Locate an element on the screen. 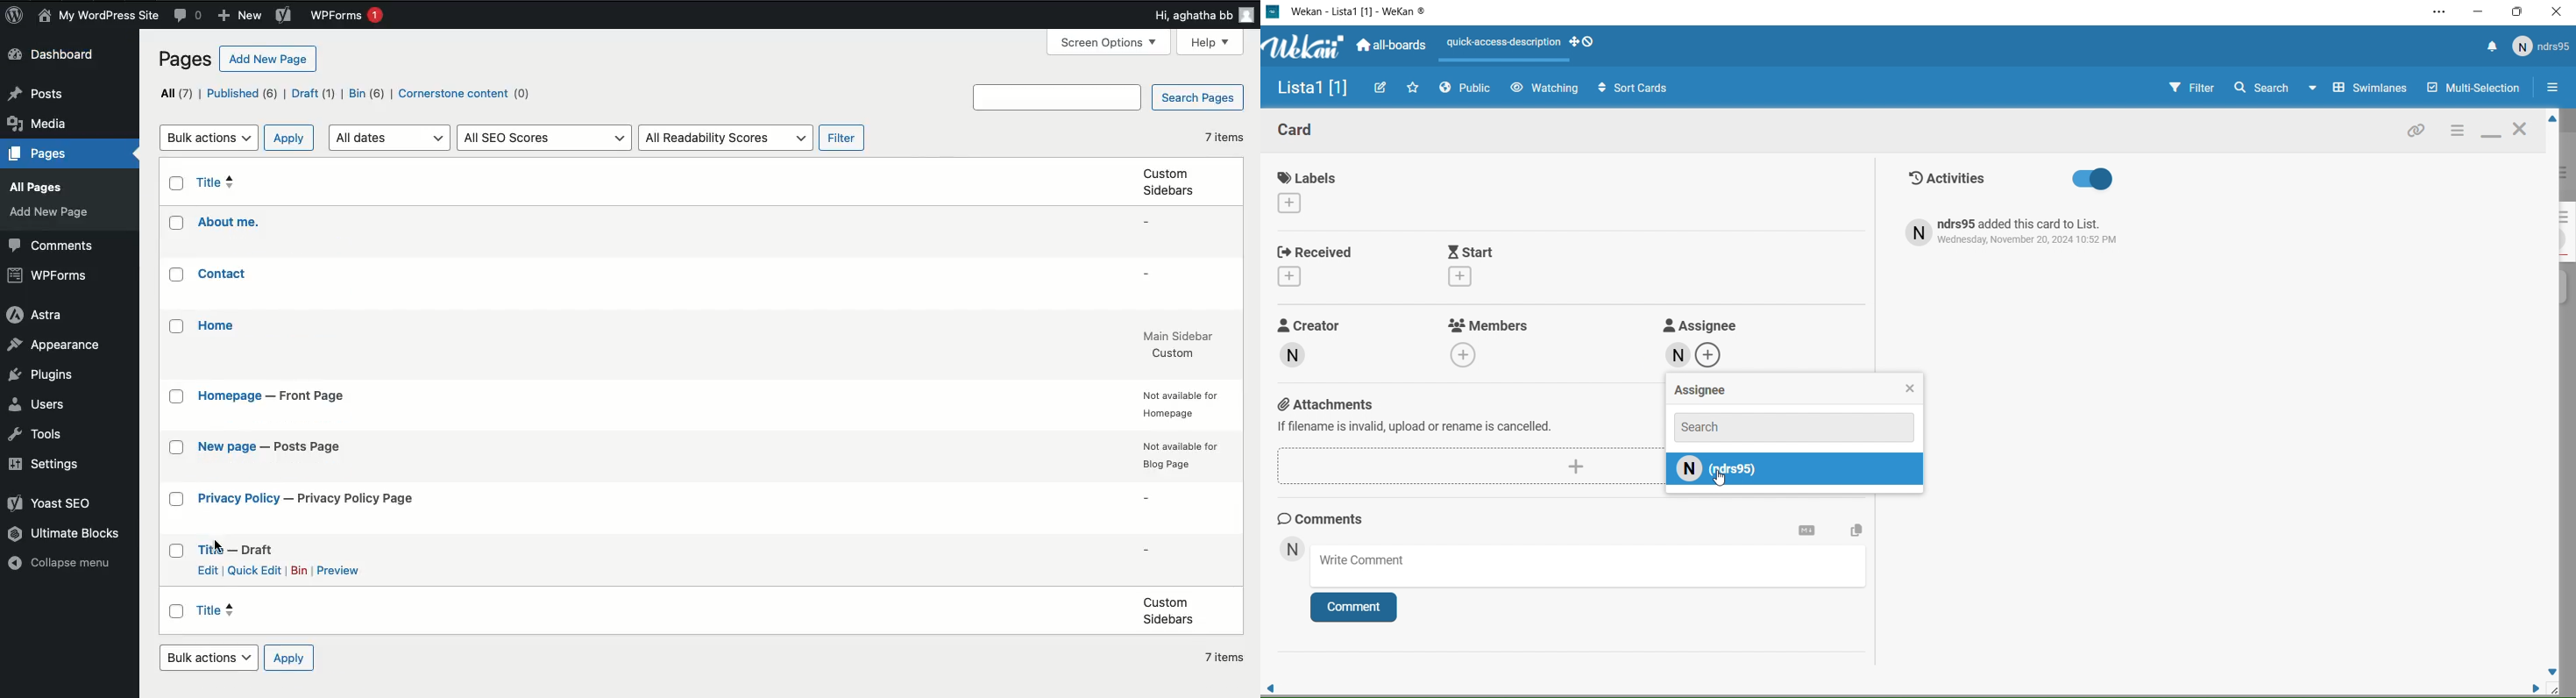 This screenshot has width=2576, height=700. add new page is located at coordinates (50, 211).